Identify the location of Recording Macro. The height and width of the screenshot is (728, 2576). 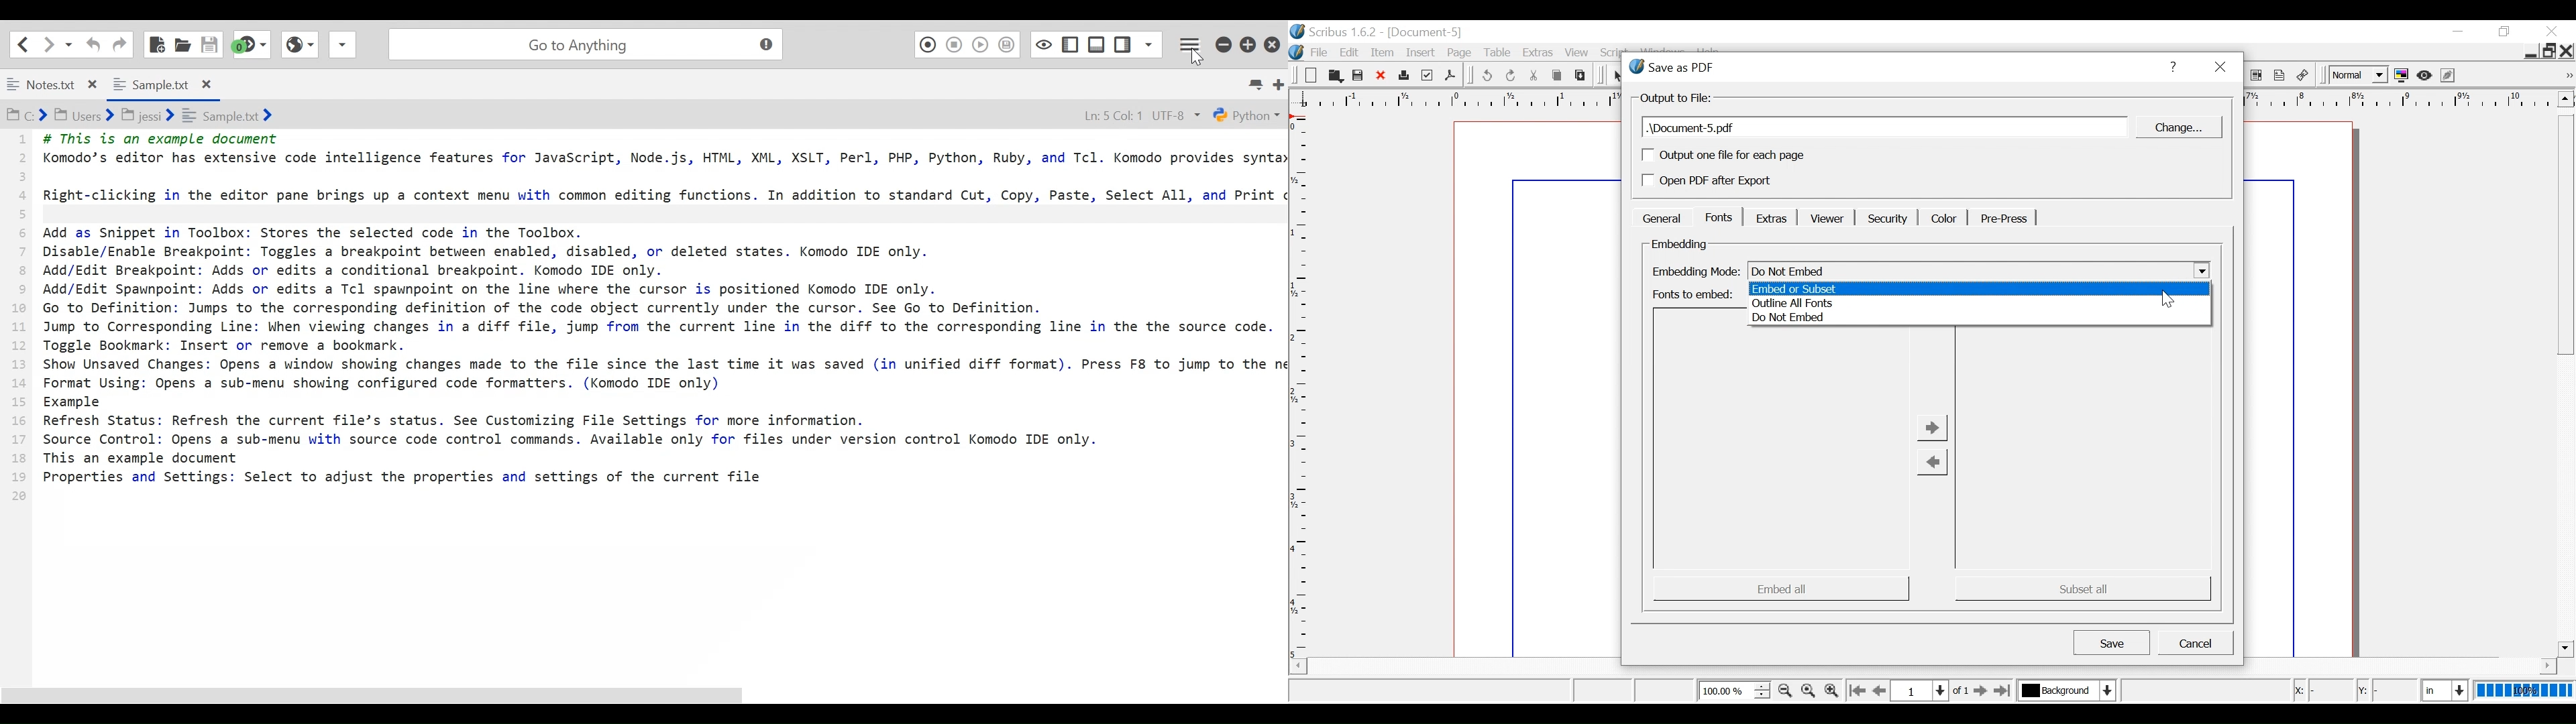
(926, 44).